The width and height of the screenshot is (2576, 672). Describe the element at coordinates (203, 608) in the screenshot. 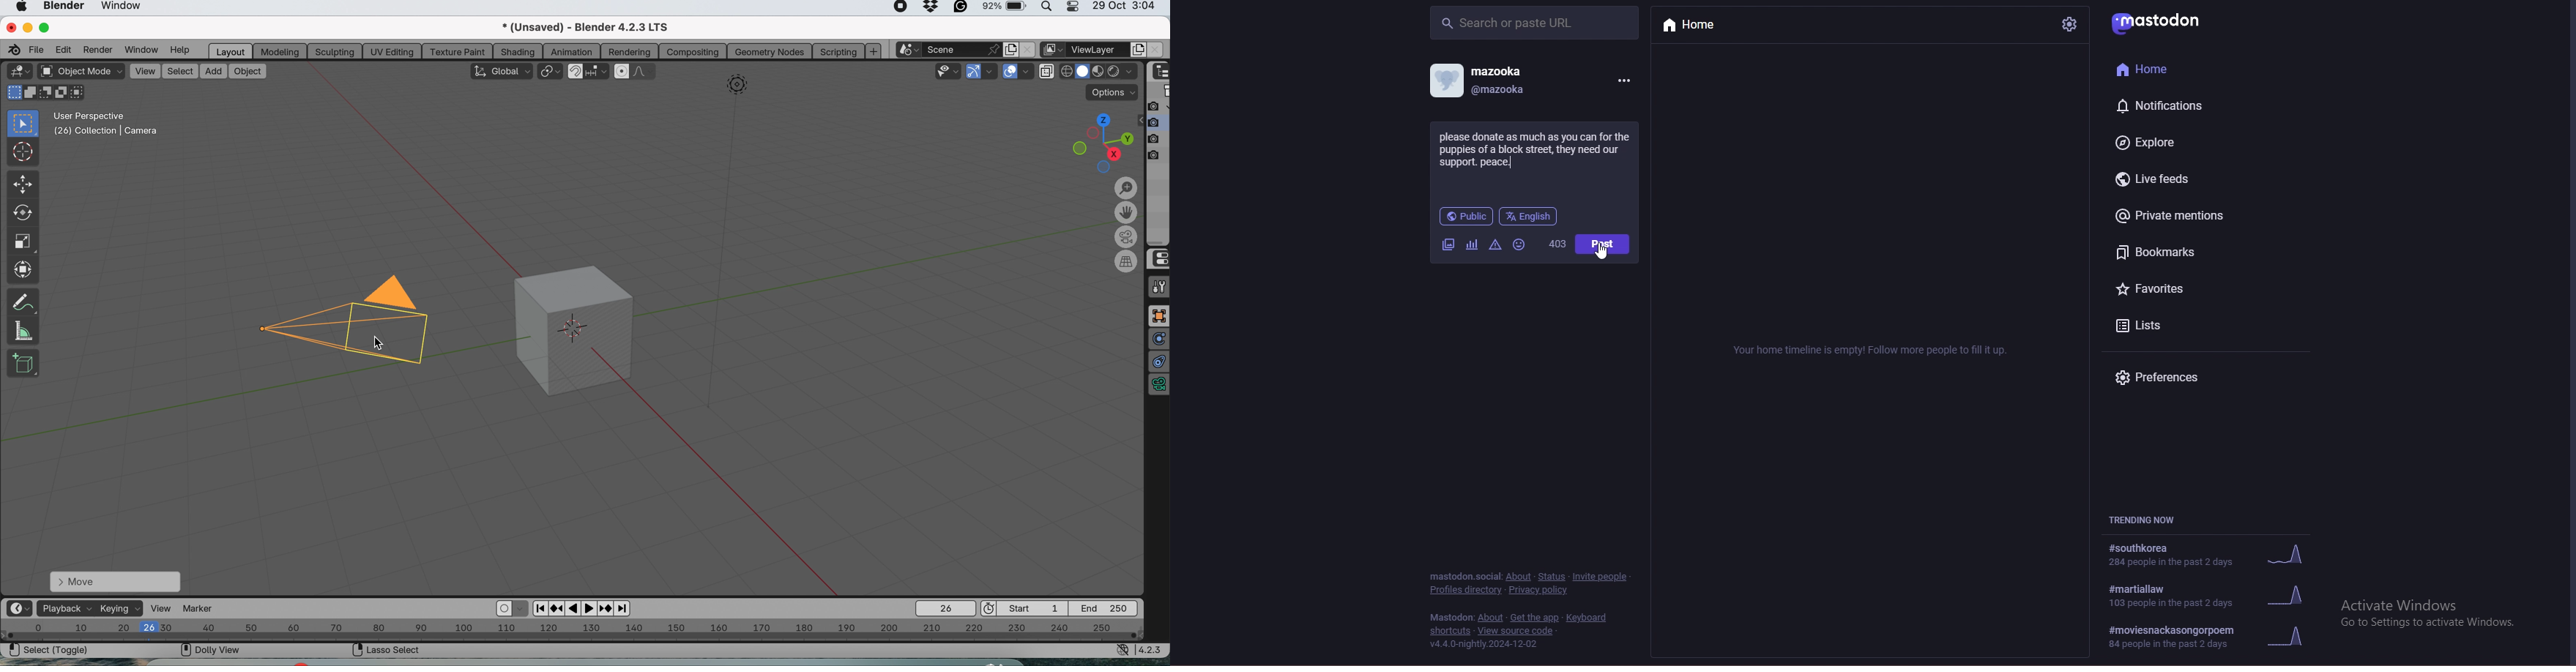

I see `marker` at that location.